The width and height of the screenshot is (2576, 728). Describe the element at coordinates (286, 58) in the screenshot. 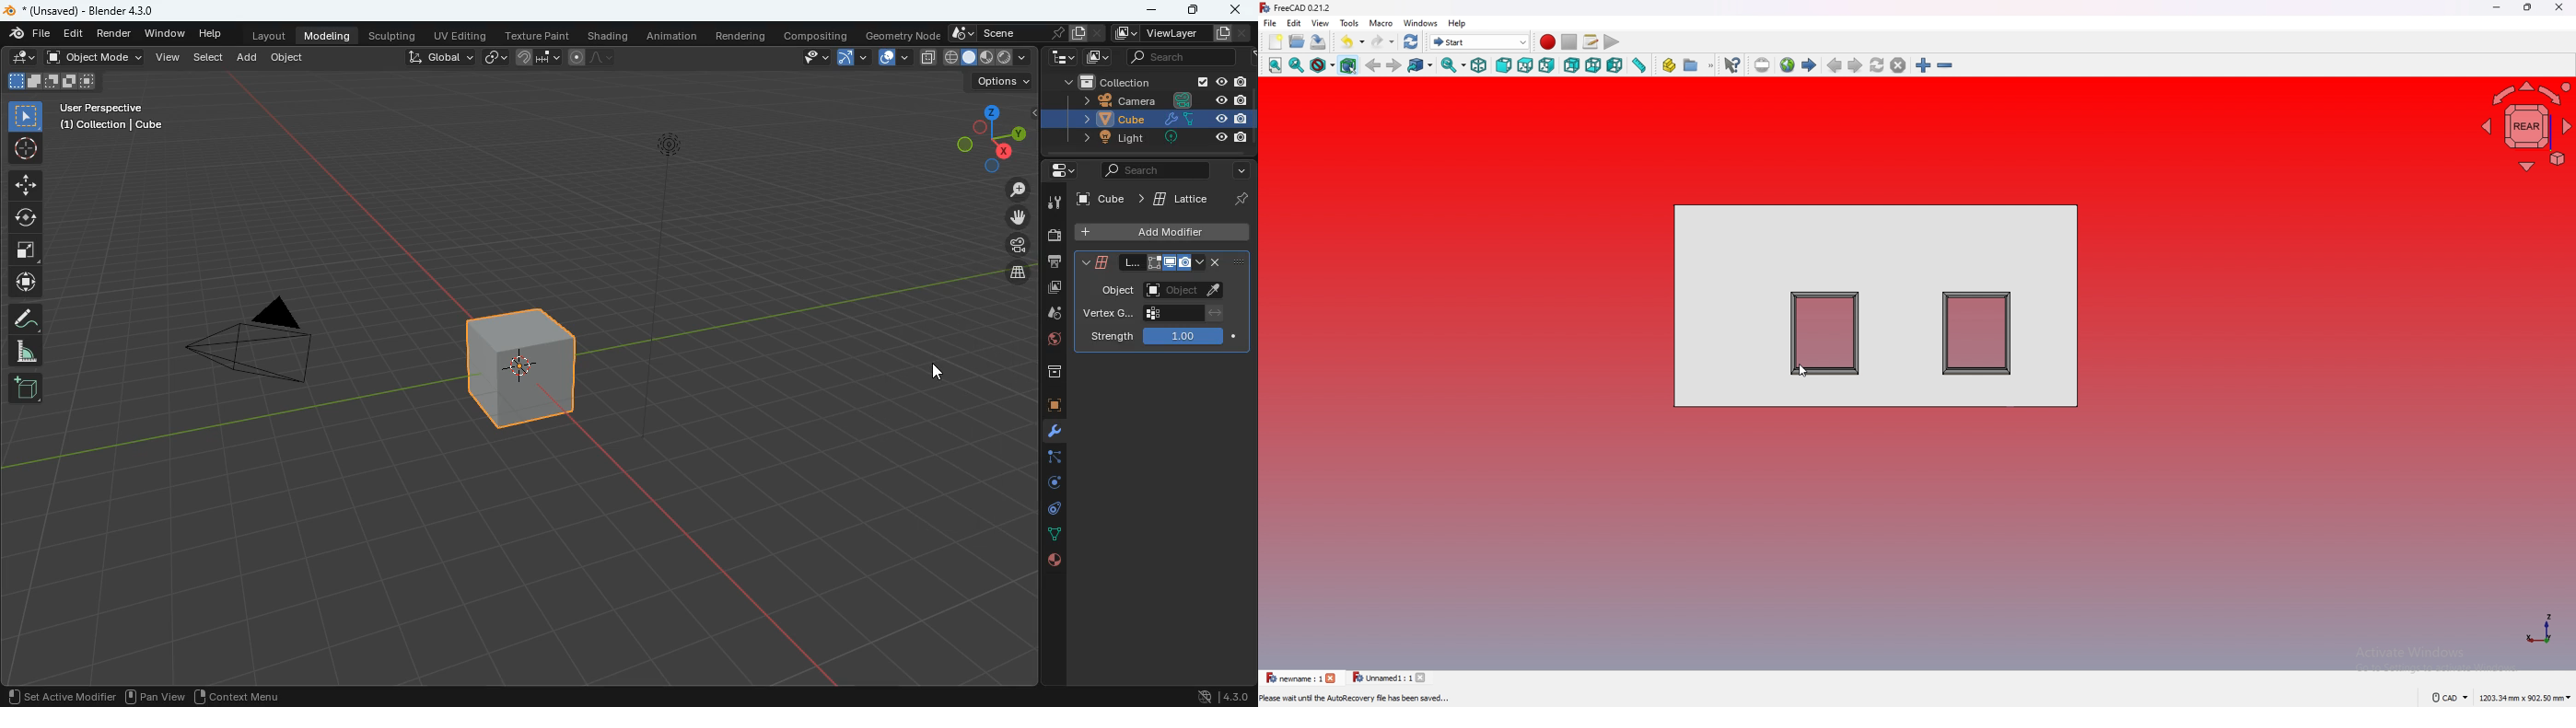

I see `object` at that location.